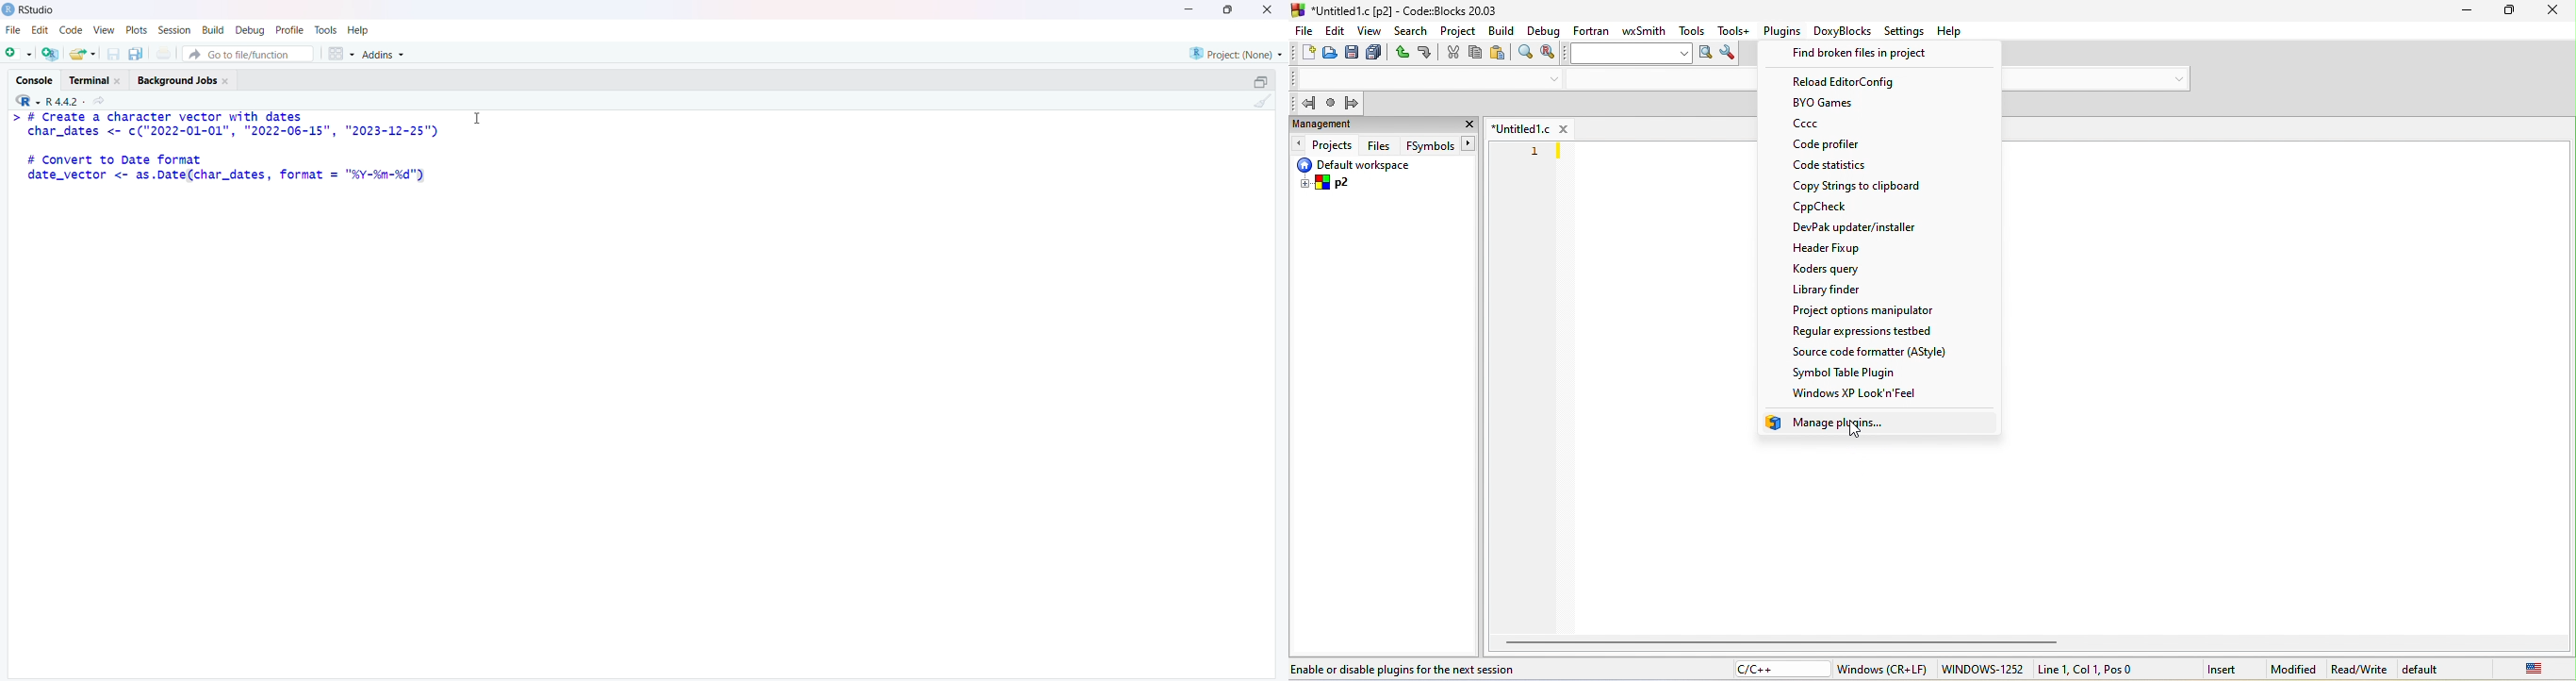 The image size is (2576, 700). What do you see at coordinates (221, 152) in the screenshot?
I see `> # Create a character vector with dates
char_dates <- c("2022-01-01", "2022-06-15", "2023-12-25")
# Convert to Date format
date_vector <- as.Date(char_dates, format = "%Y-%m-%d")` at bounding box center [221, 152].